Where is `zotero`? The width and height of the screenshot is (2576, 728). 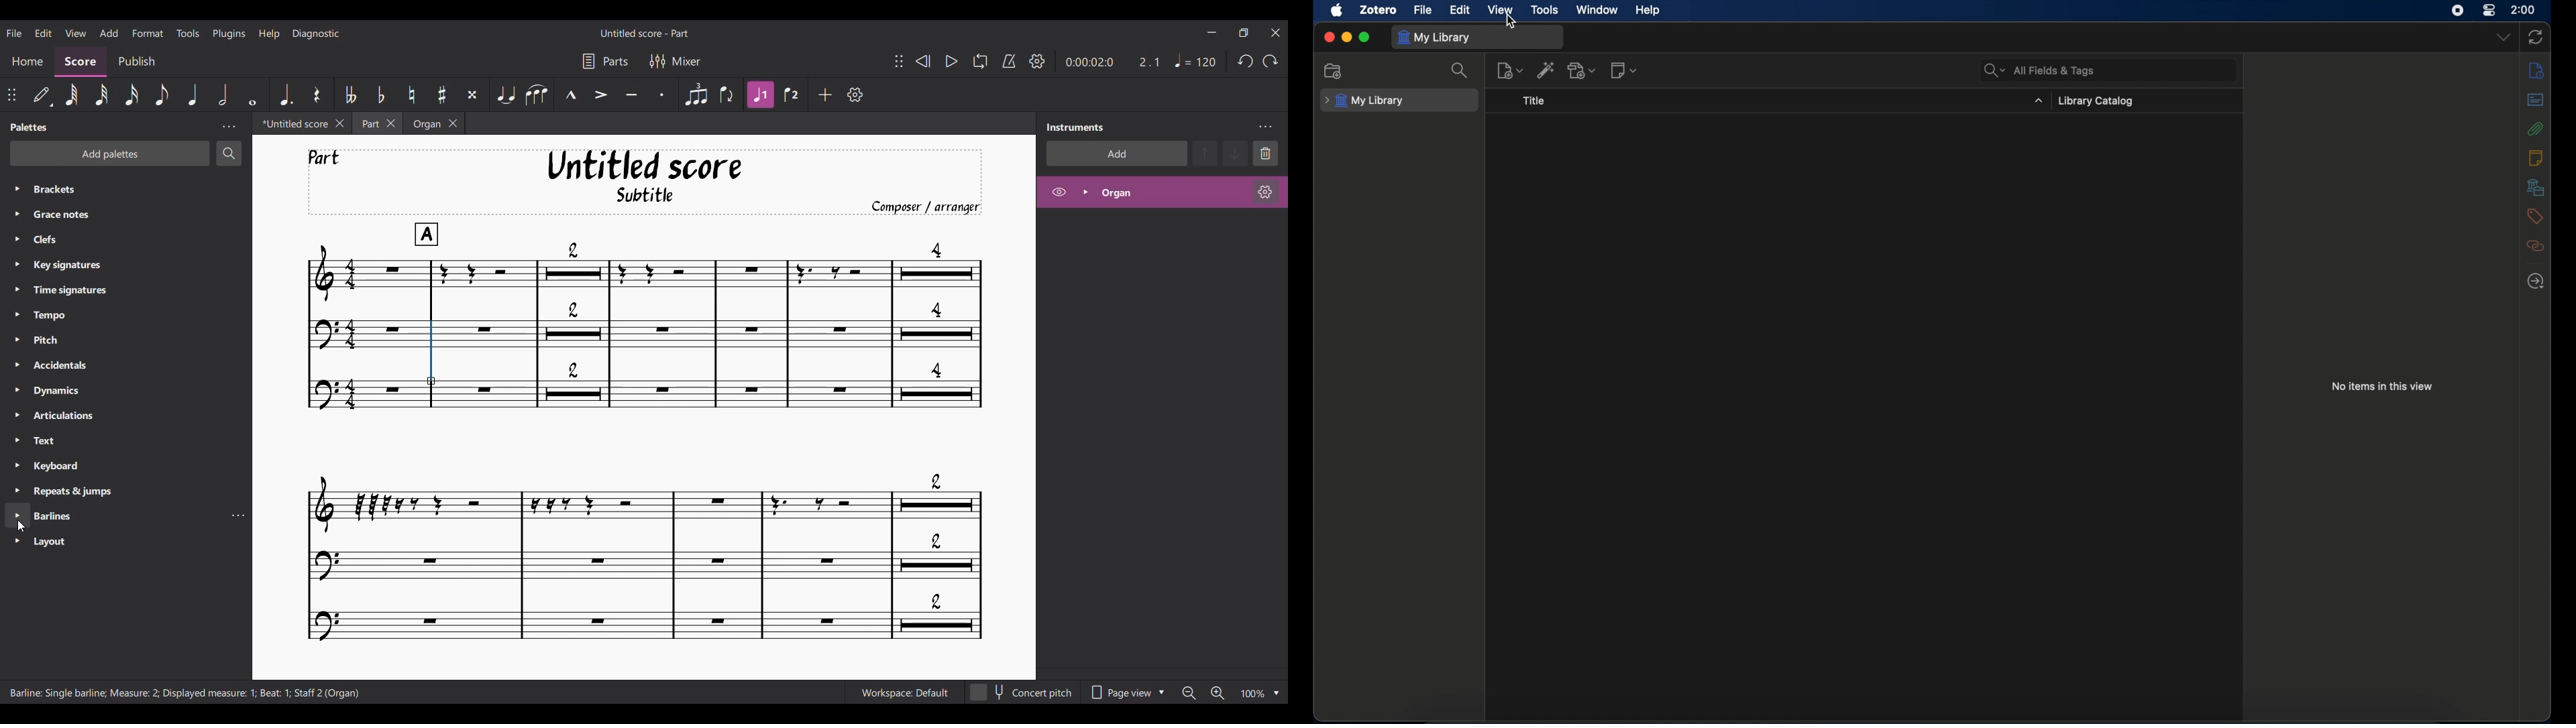 zotero is located at coordinates (1379, 11).